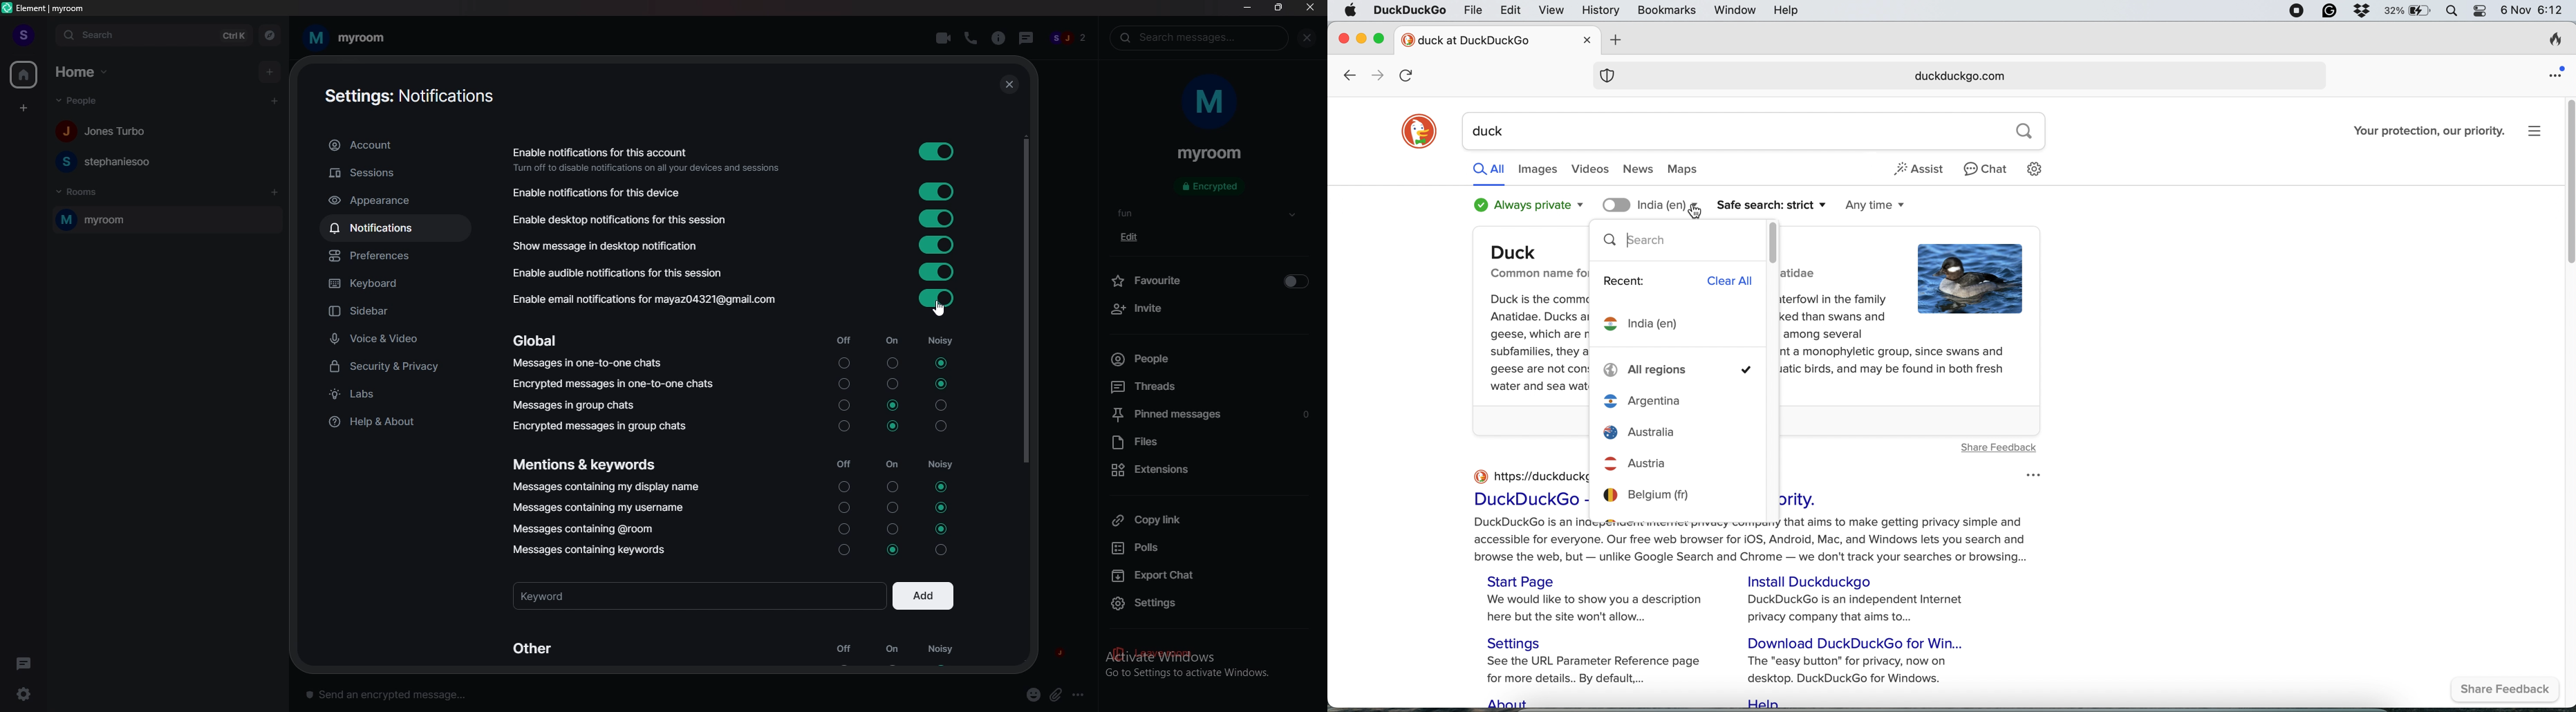 This screenshot has width=2576, height=728. Describe the element at coordinates (841, 445) in the screenshot. I see `off` at that location.